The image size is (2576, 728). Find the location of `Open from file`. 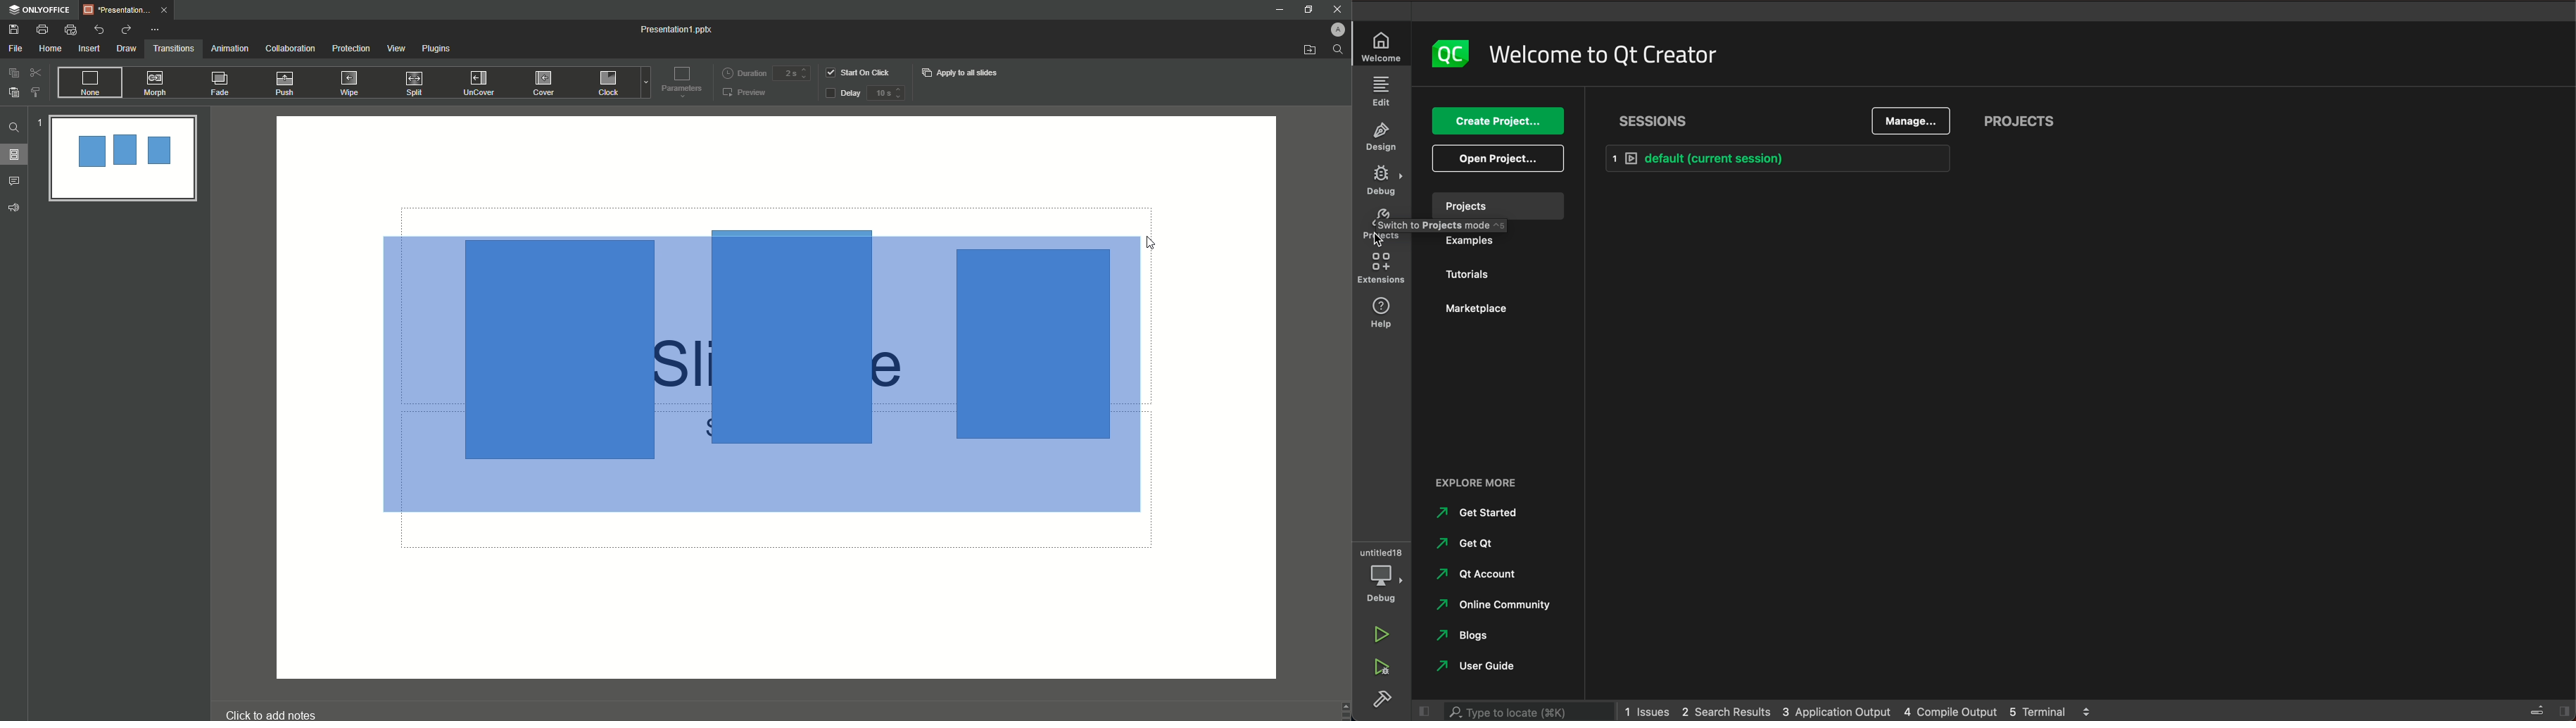

Open from file is located at coordinates (1309, 51).